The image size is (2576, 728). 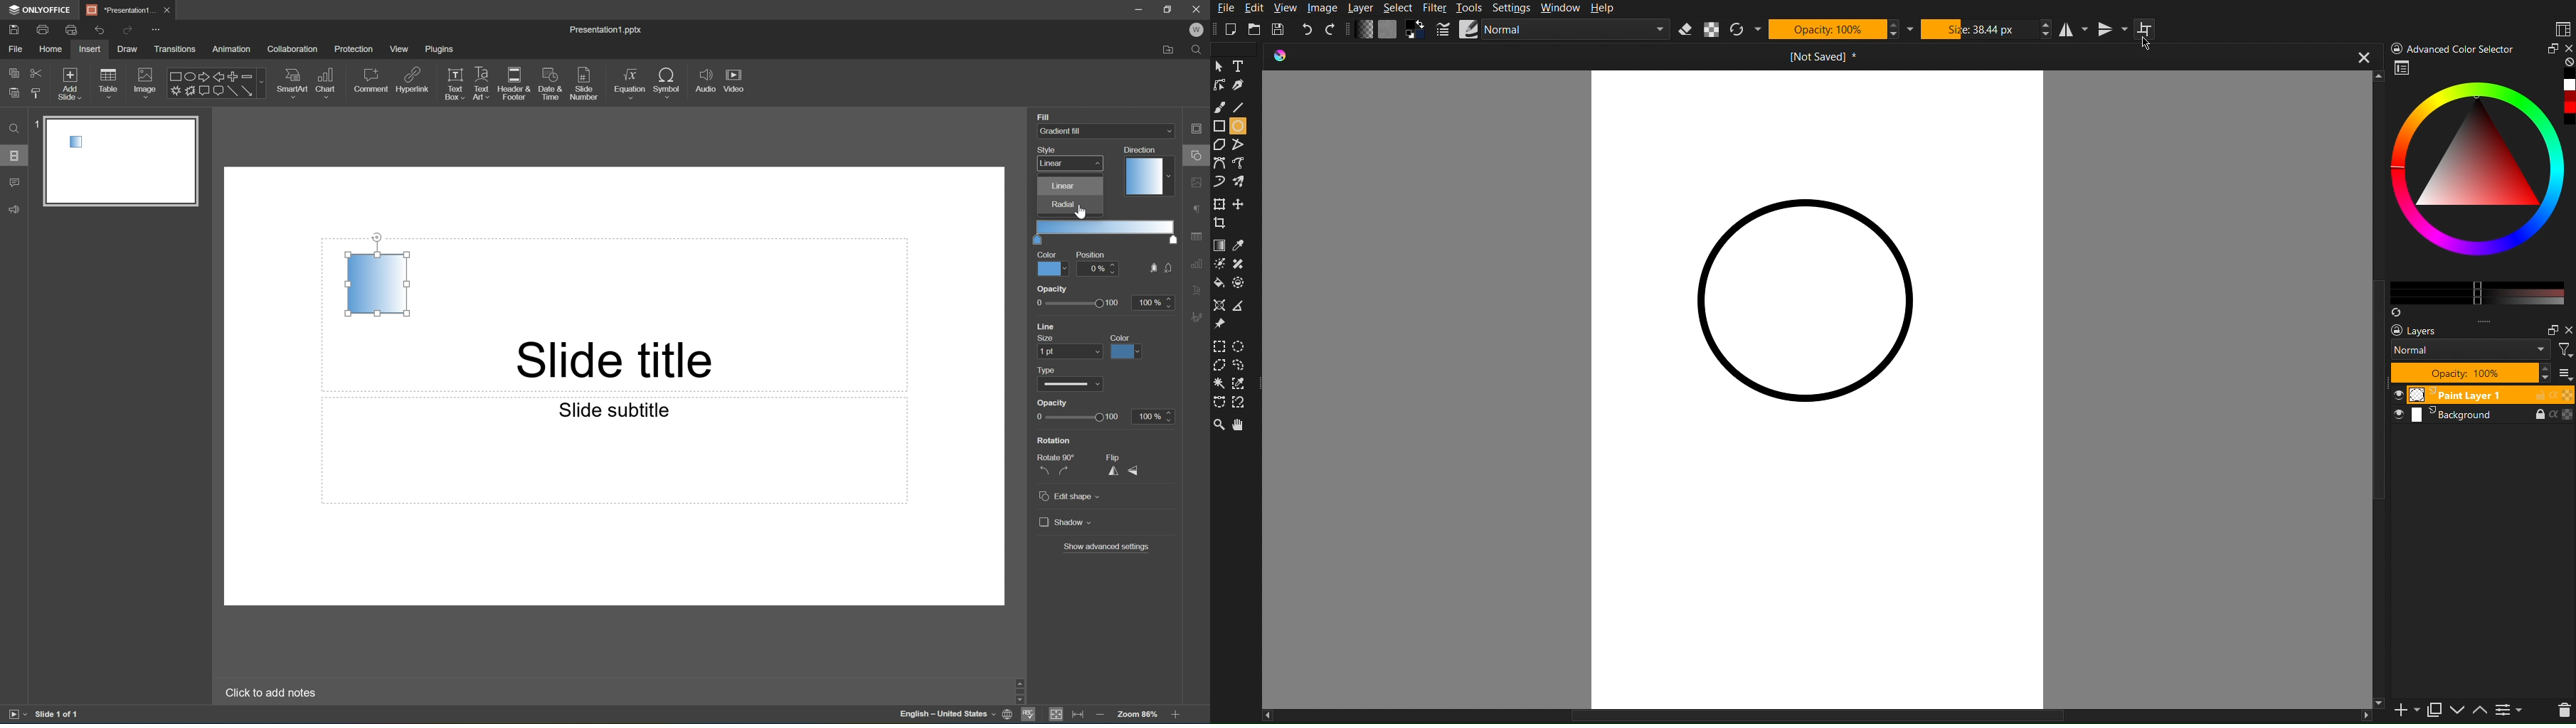 I want to click on File, so click(x=15, y=49).